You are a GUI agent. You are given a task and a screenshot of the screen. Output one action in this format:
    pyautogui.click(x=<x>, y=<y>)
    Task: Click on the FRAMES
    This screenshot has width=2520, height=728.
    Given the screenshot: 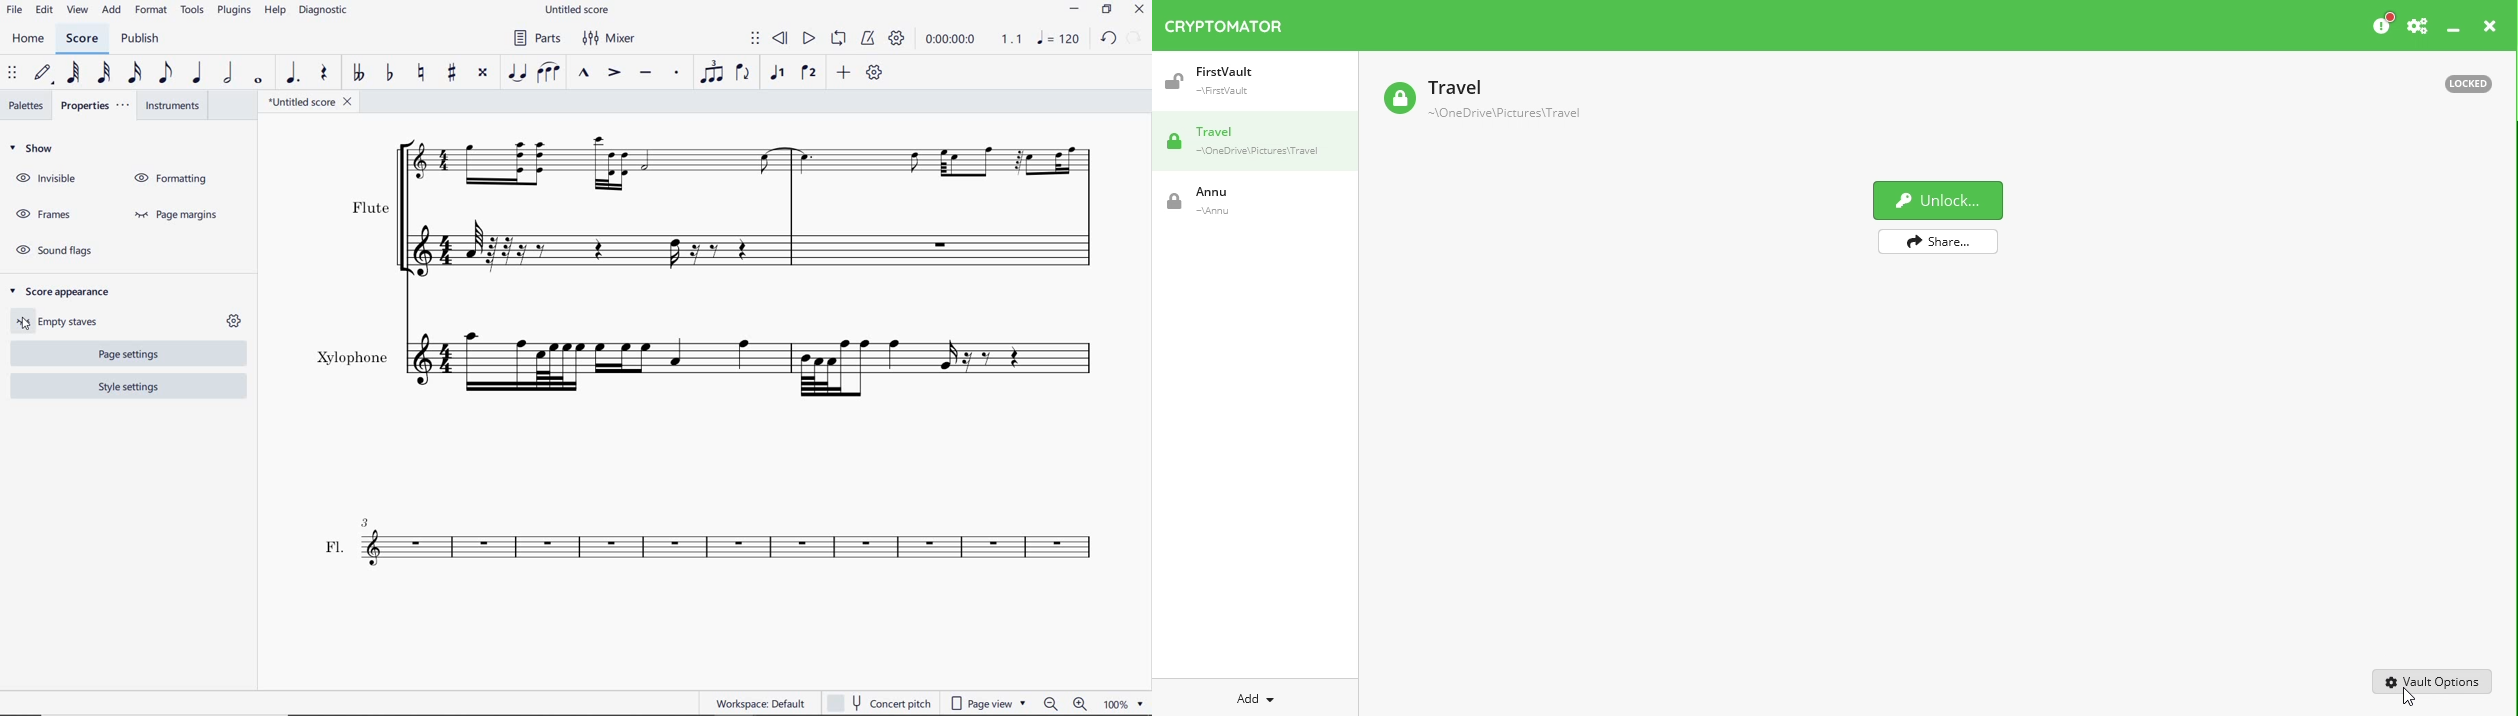 What is the action you would take?
    pyautogui.click(x=42, y=212)
    